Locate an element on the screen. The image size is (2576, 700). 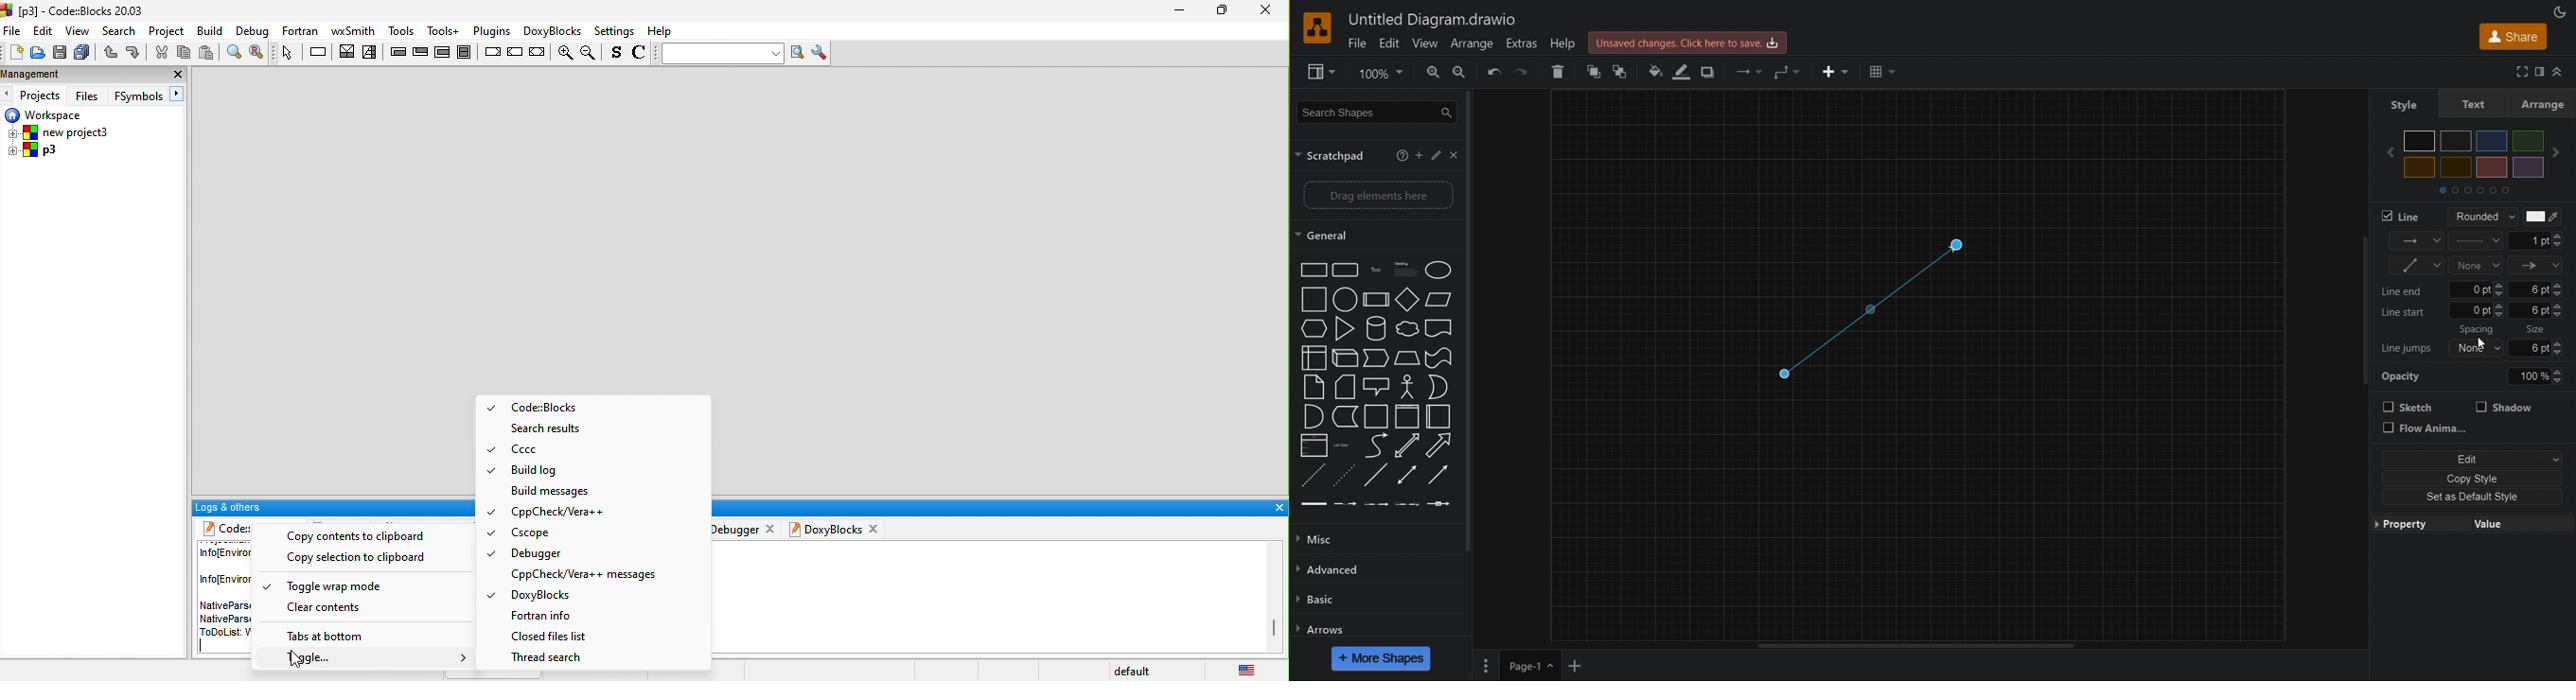
None is located at coordinates (2475, 265).